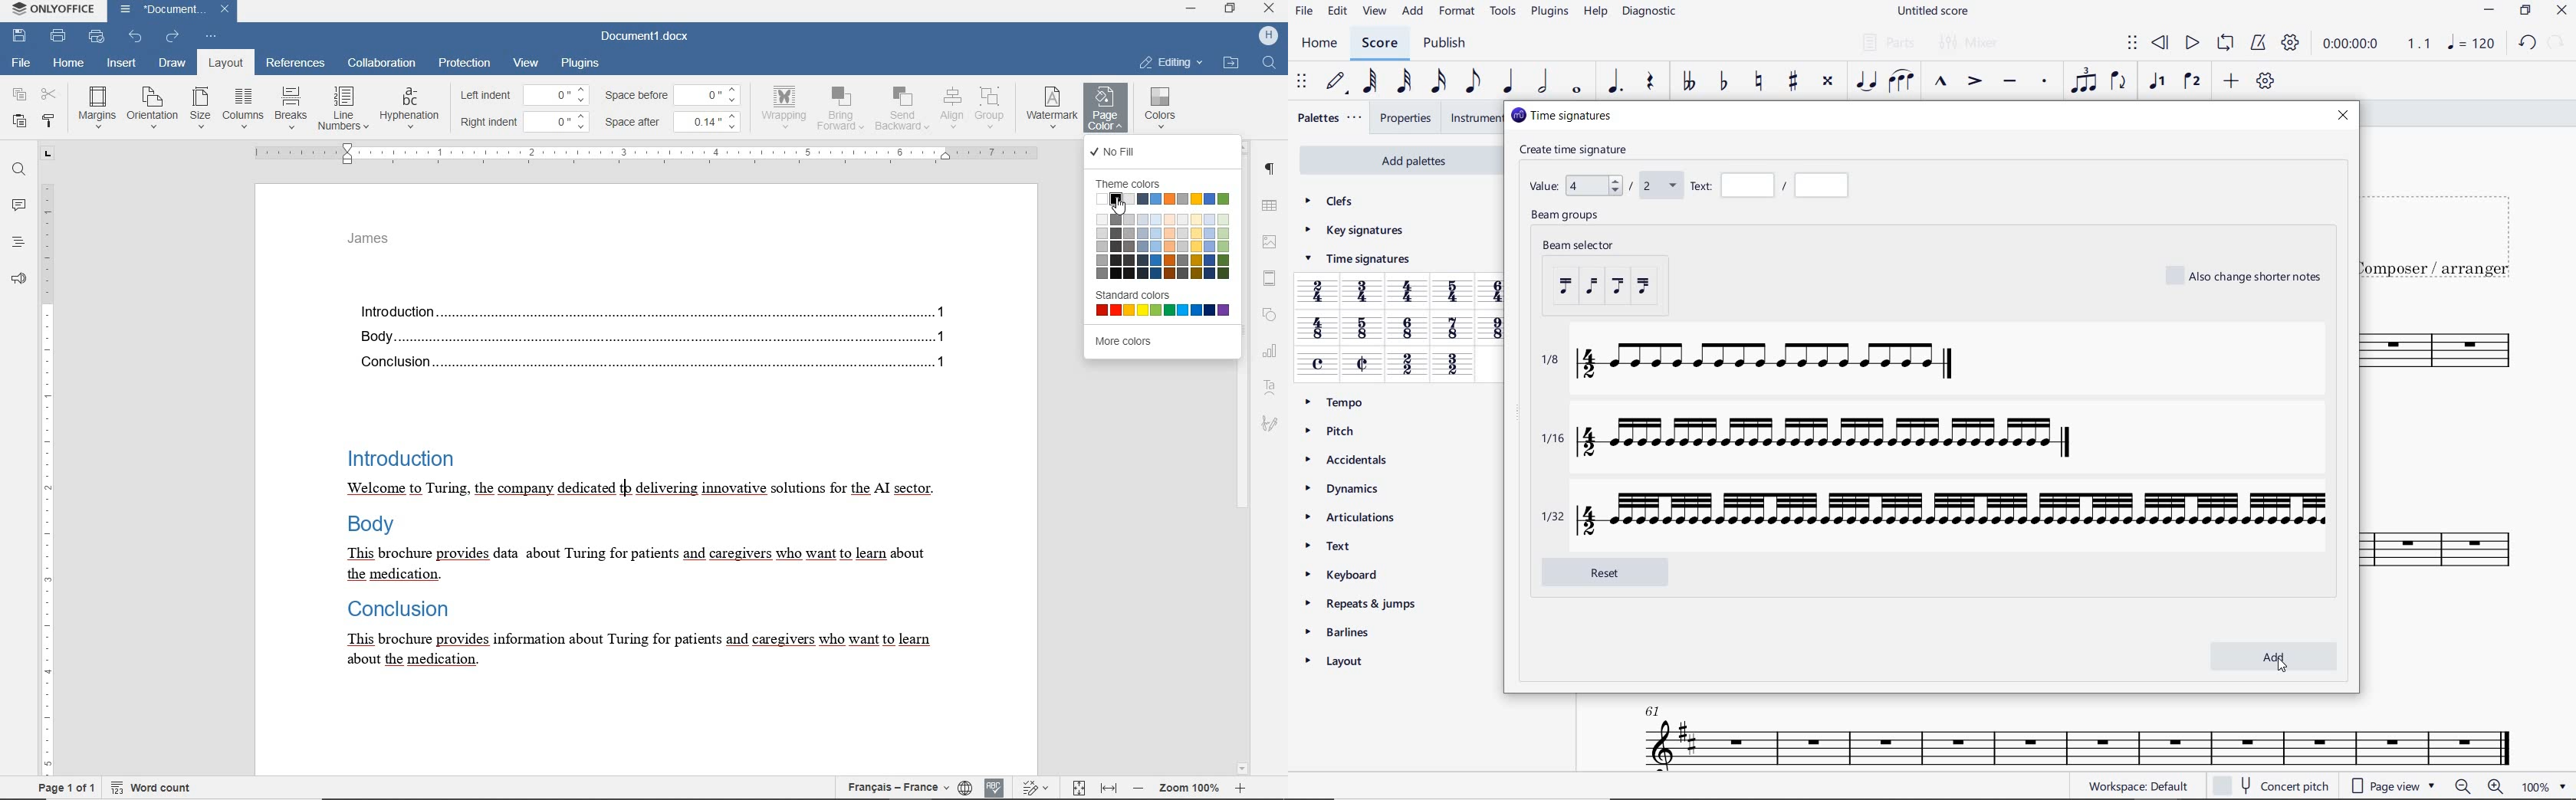  What do you see at coordinates (60, 36) in the screenshot?
I see `print` at bounding box center [60, 36].